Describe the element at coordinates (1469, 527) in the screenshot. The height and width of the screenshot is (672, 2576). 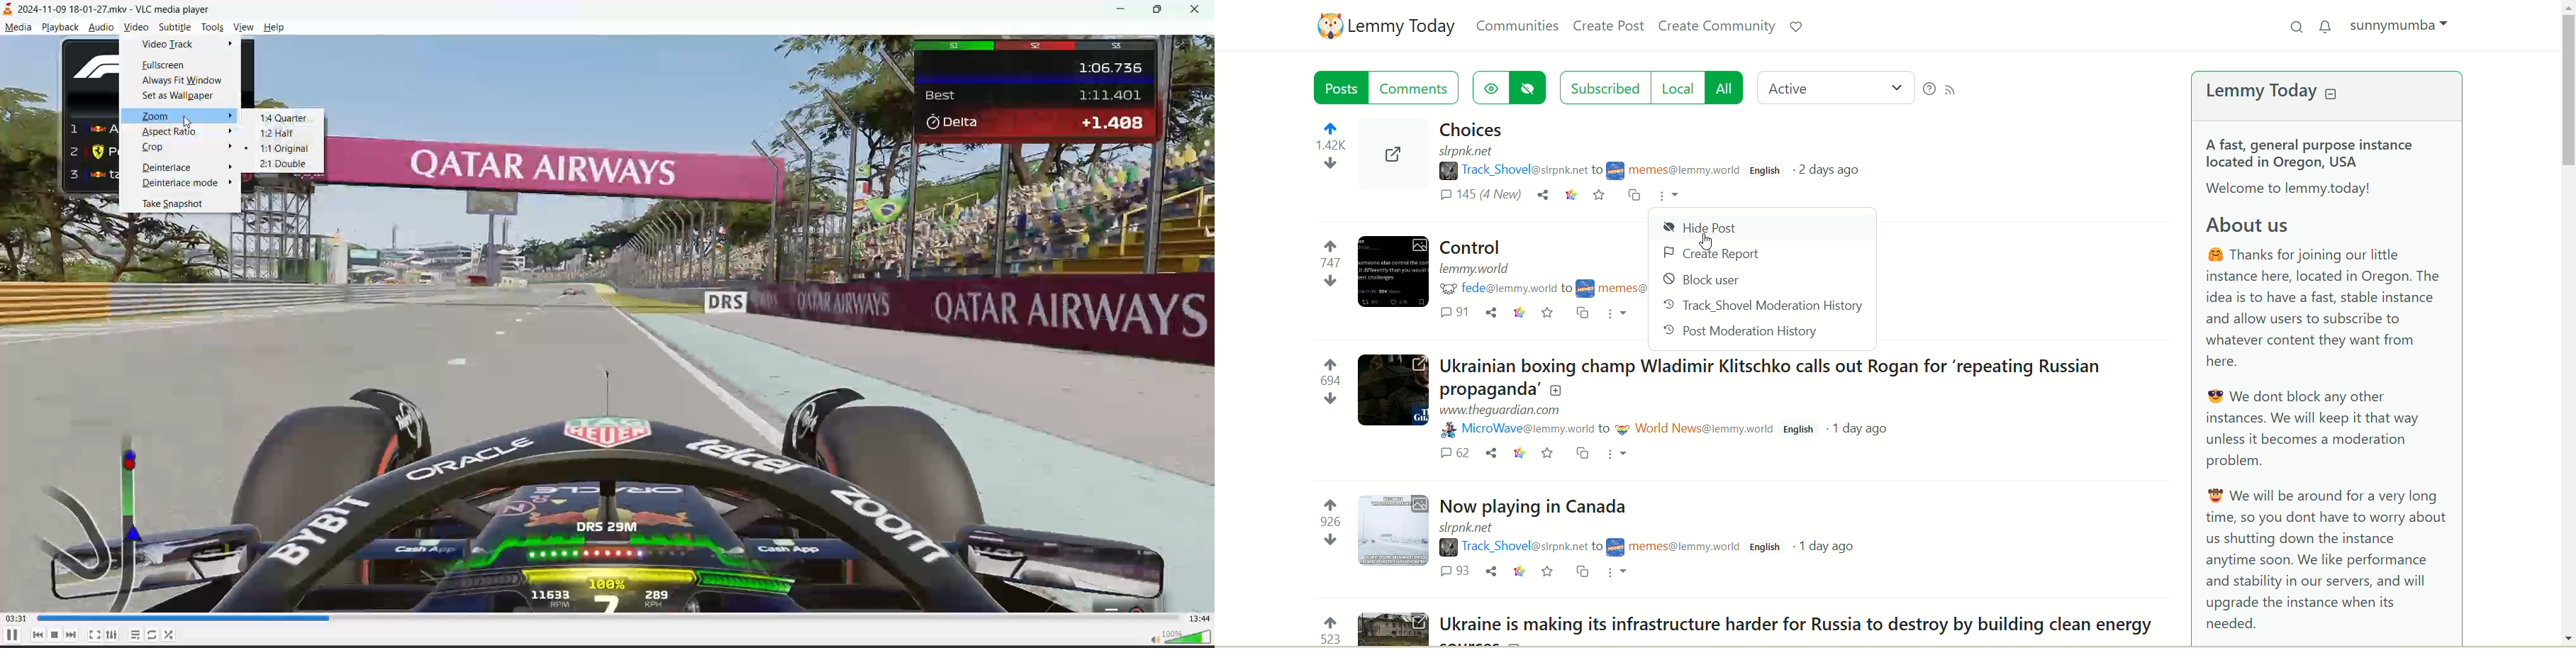
I see `URL` at that location.